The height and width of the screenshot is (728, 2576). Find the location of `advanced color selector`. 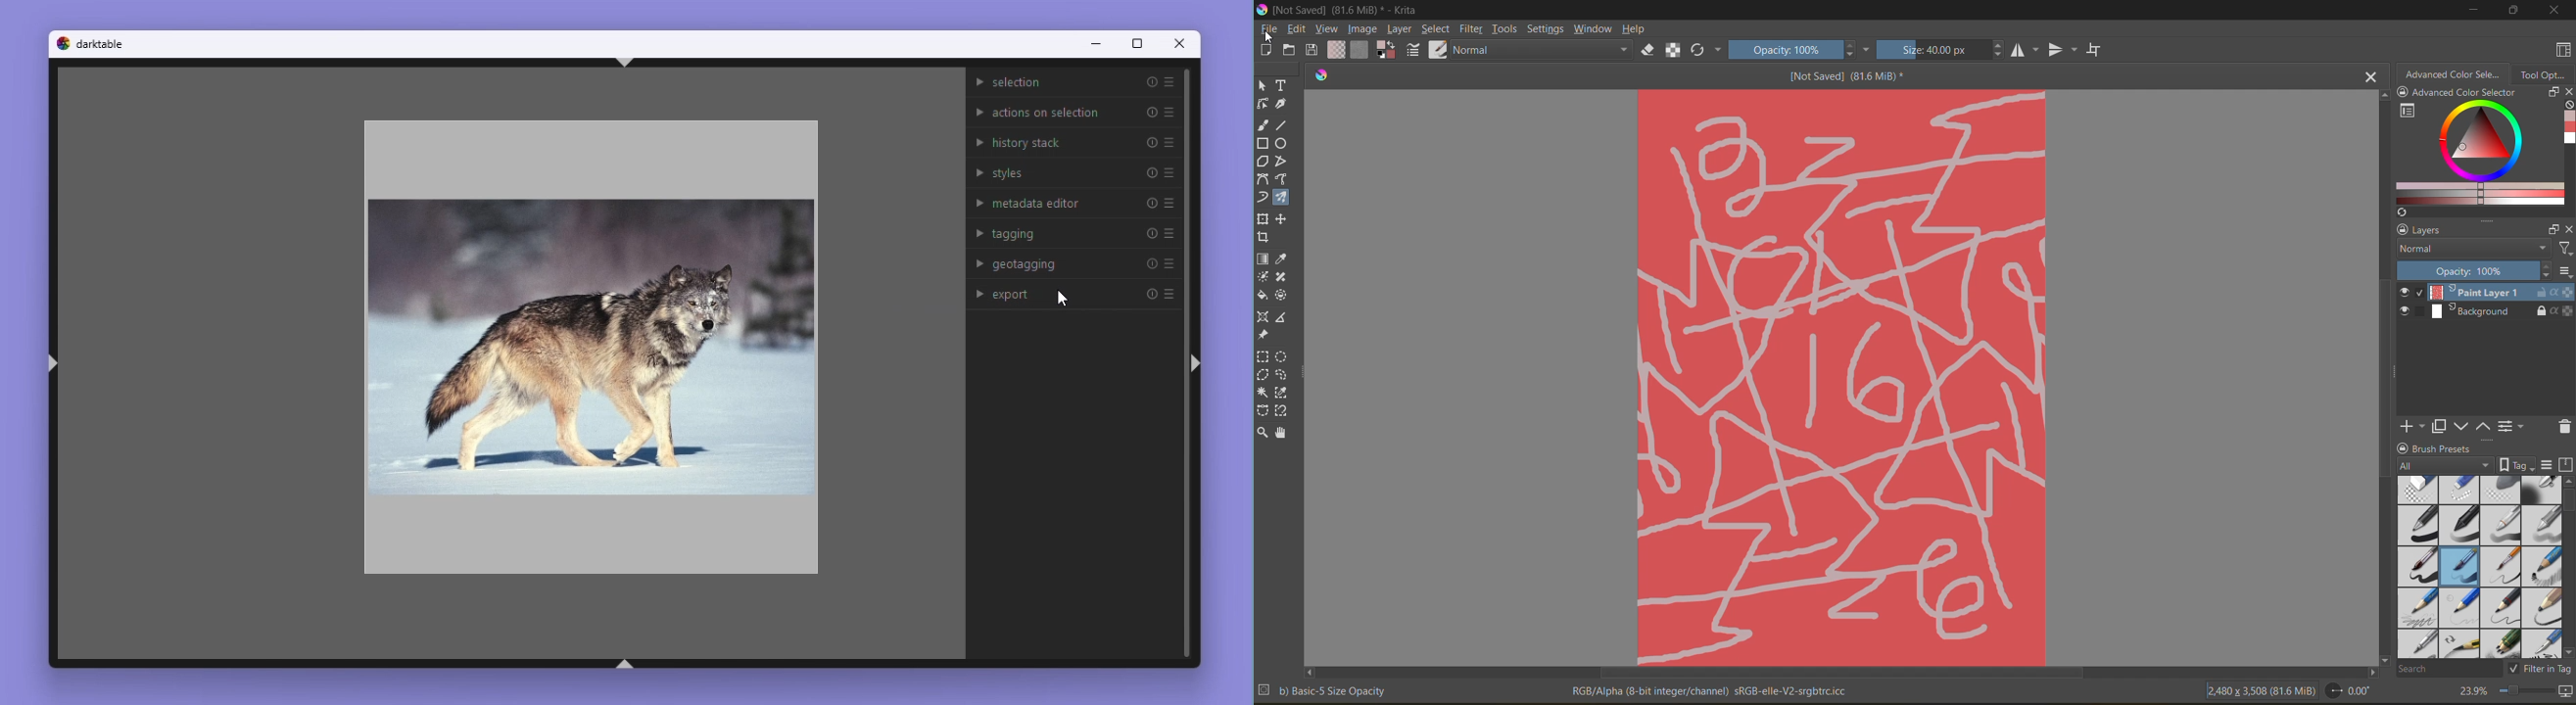

advanced color selector is located at coordinates (2475, 154).